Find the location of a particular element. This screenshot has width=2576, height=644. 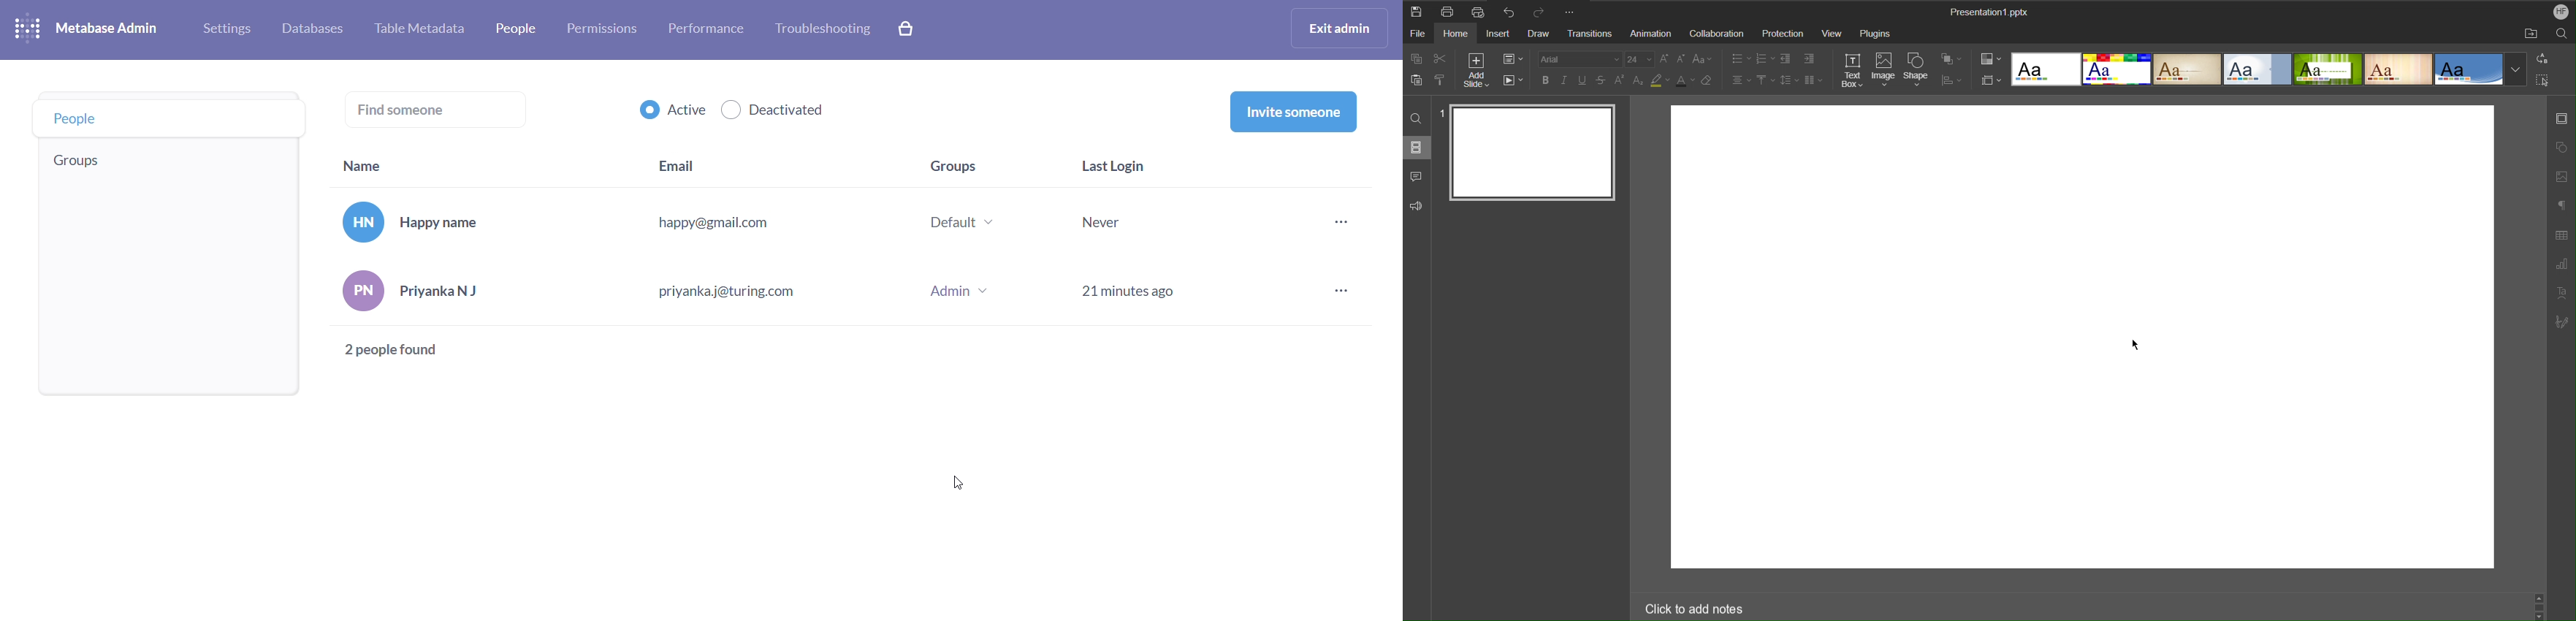

Bullet Points is located at coordinates (1741, 58).